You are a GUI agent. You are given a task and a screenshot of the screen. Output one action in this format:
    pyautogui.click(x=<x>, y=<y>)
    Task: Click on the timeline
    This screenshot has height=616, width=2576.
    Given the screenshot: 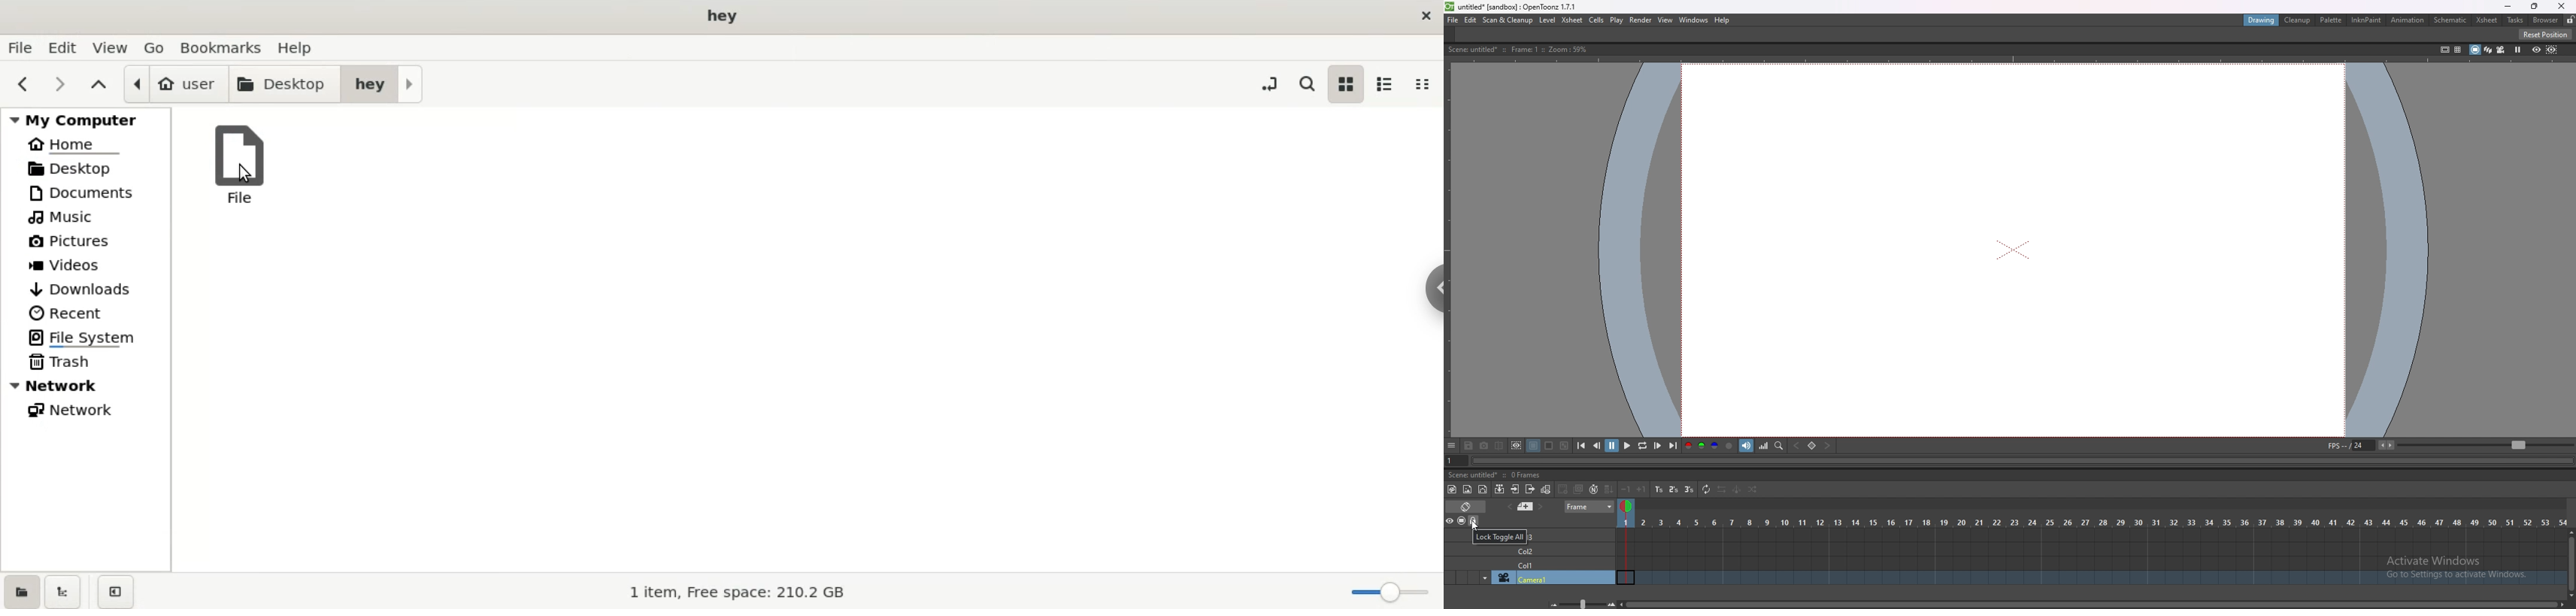 What is the action you would take?
    pyautogui.click(x=2089, y=534)
    